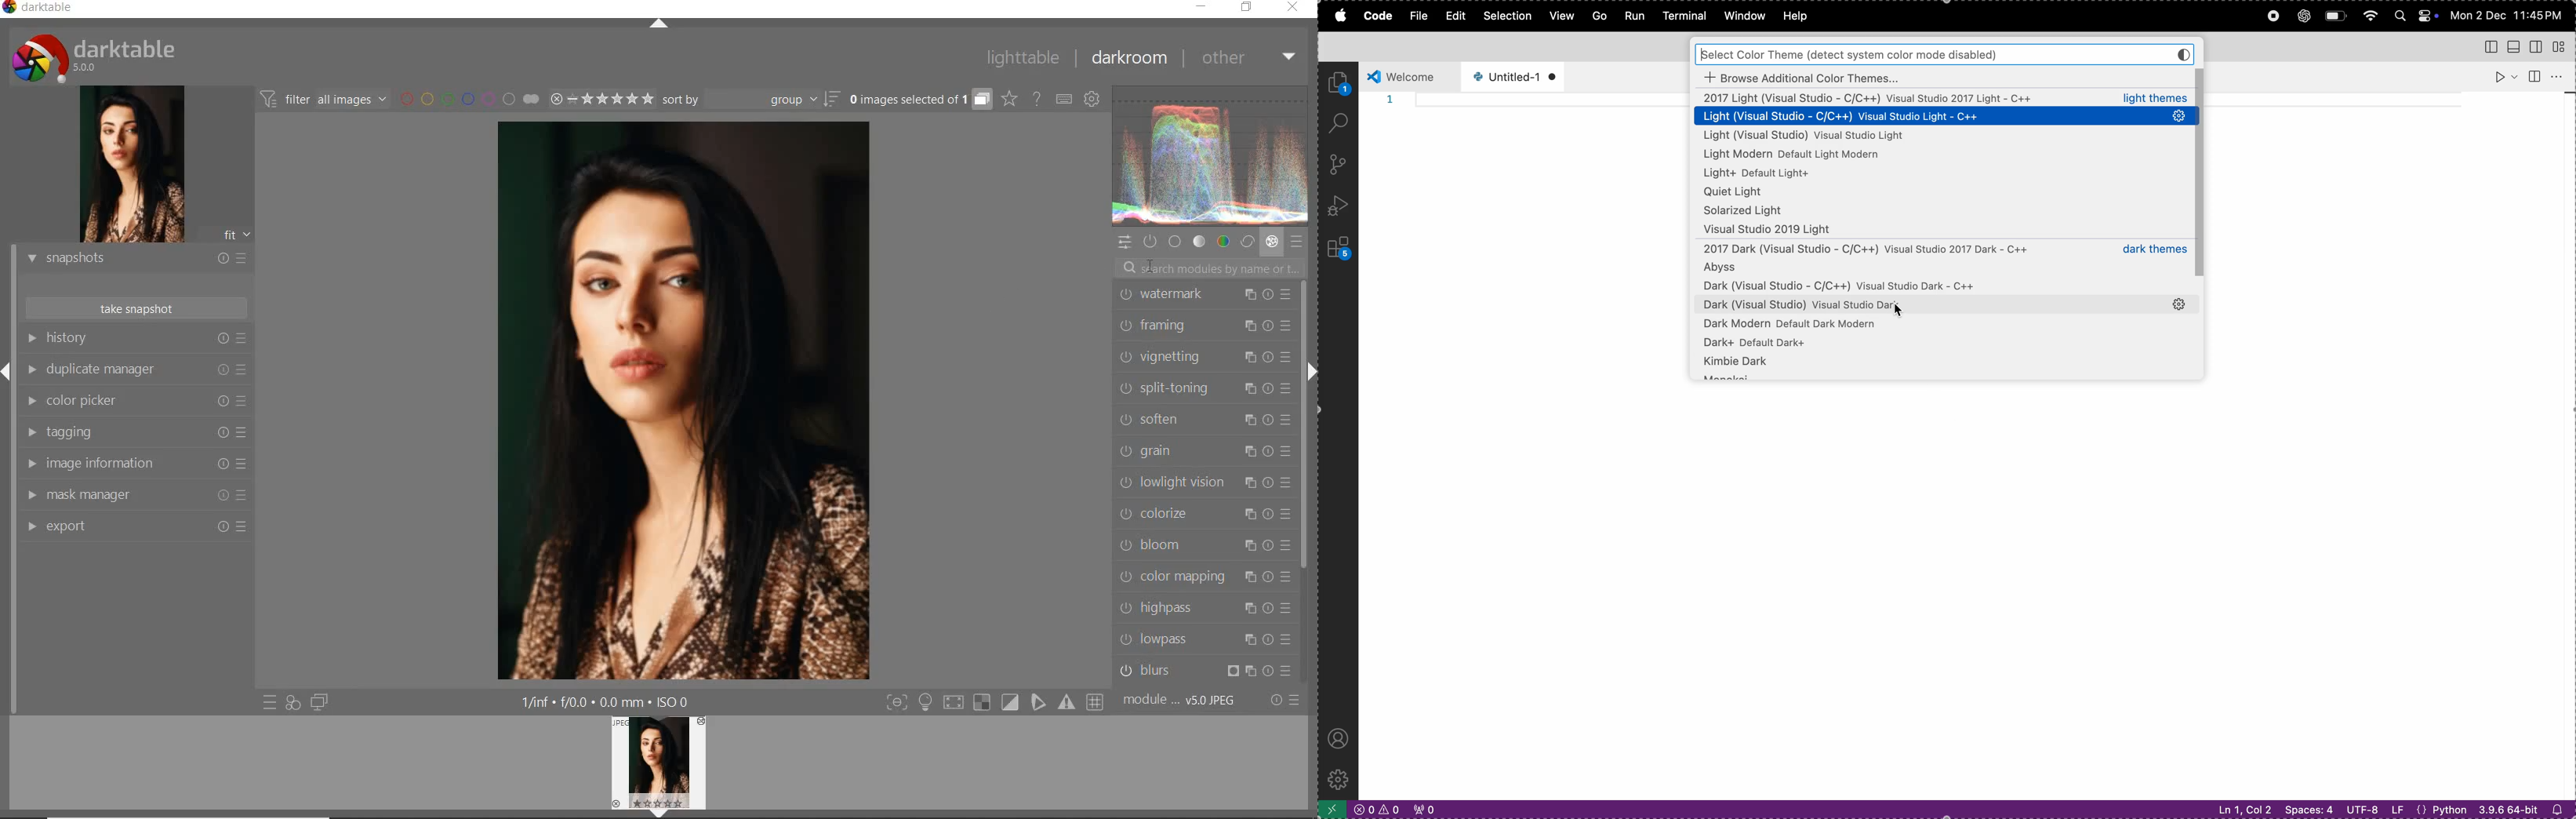  What do you see at coordinates (1023, 59) in the screenshot?
I see `lighttable` at bounding box center [1023, 59].